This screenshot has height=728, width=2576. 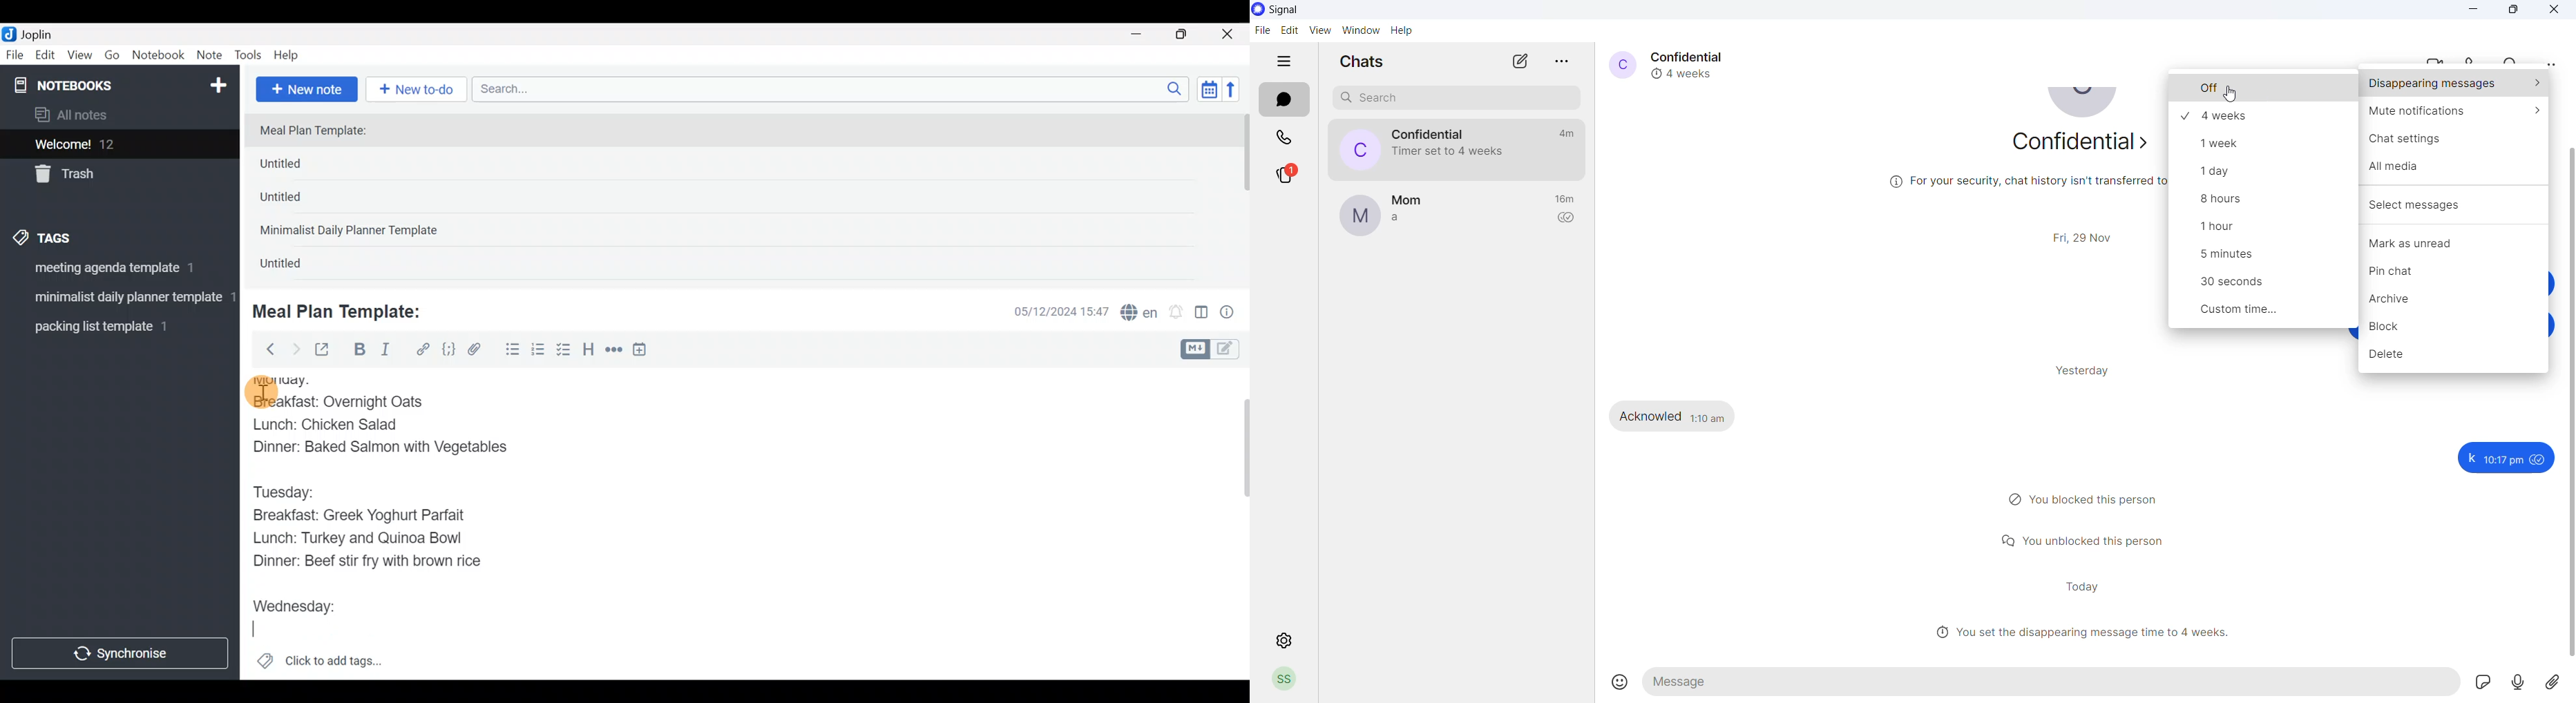 I want to click on mute notifications, so click(x=2454, y=113).